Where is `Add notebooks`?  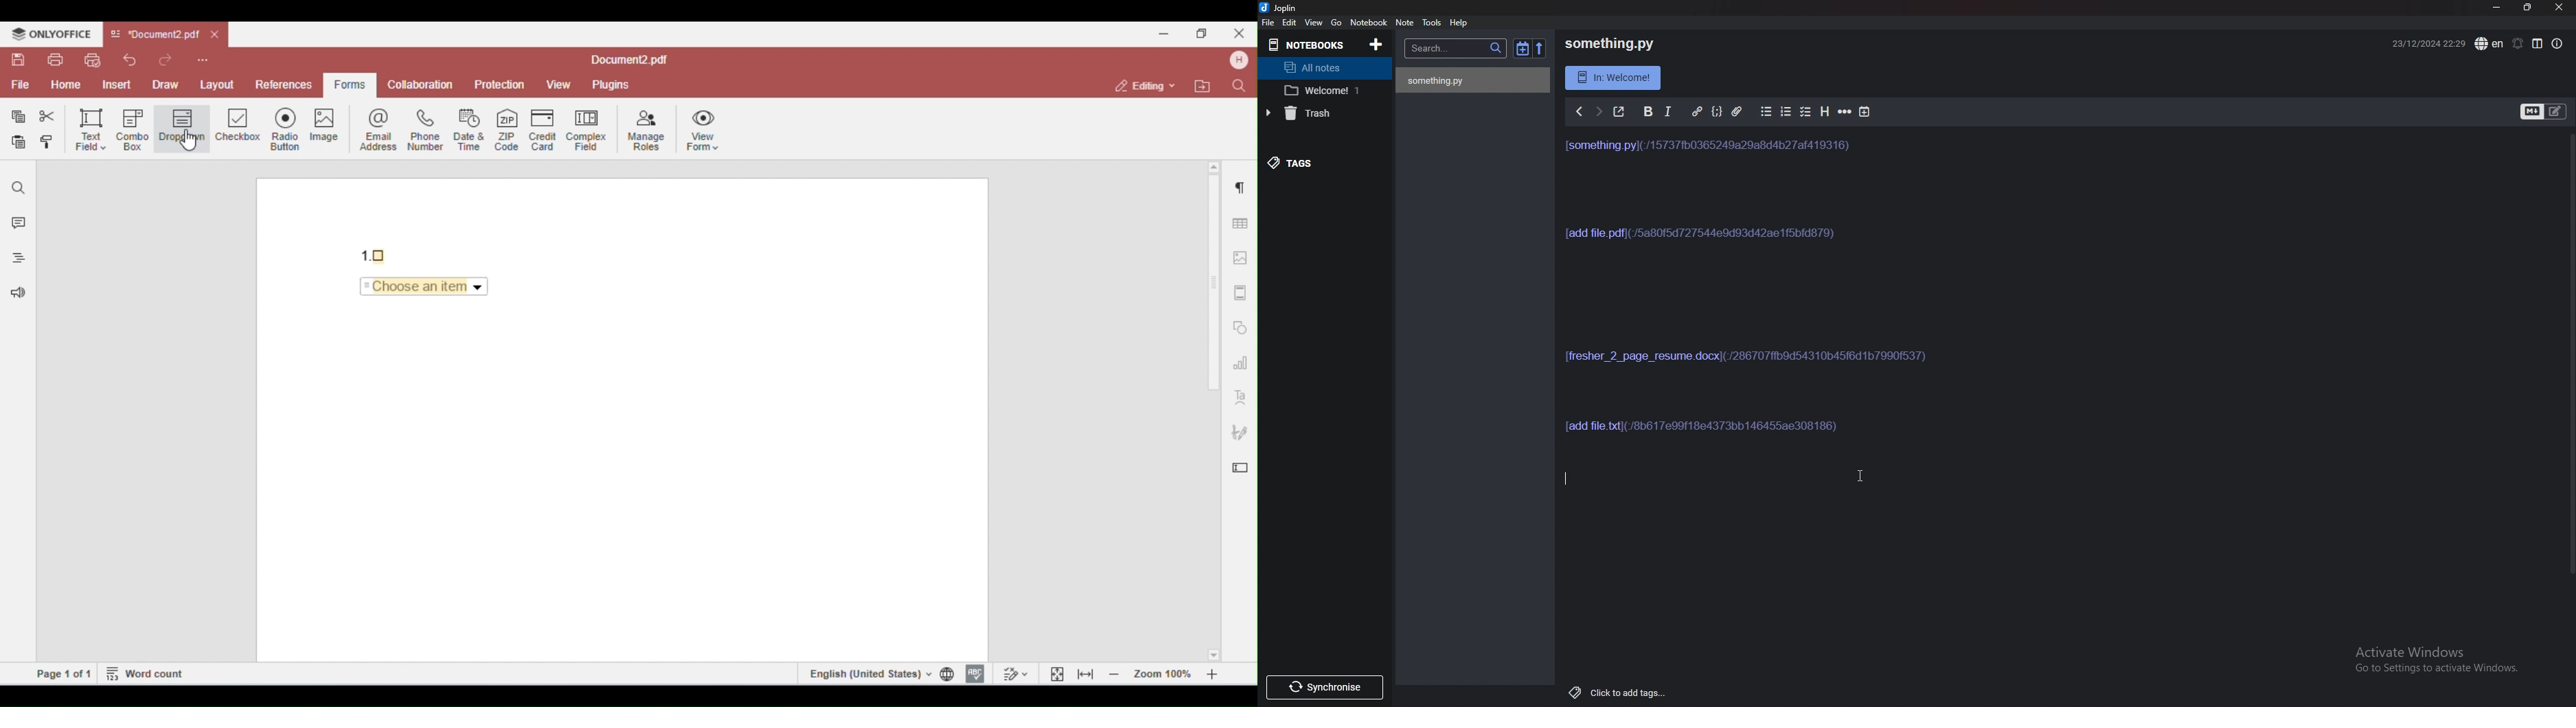
Add notebooks is located at coordinates (1376, 45).